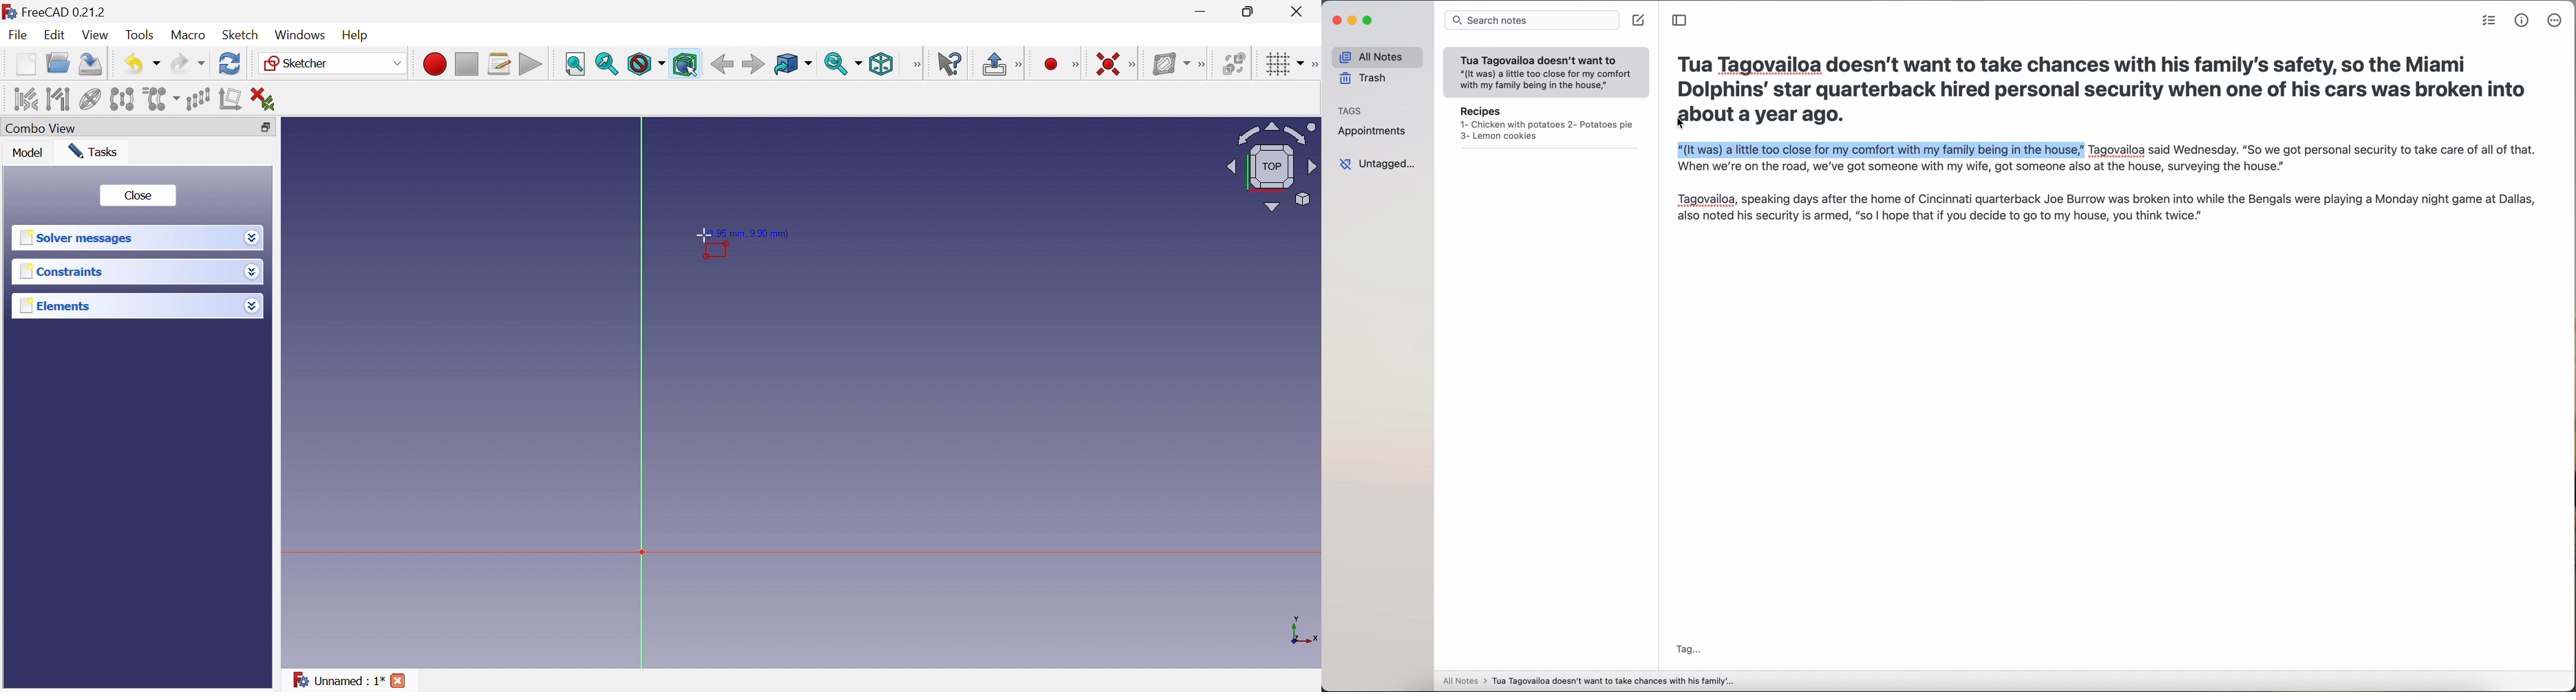 This screenshot has height=700, width=2576. I want to click on trash, so click(1364, 78).